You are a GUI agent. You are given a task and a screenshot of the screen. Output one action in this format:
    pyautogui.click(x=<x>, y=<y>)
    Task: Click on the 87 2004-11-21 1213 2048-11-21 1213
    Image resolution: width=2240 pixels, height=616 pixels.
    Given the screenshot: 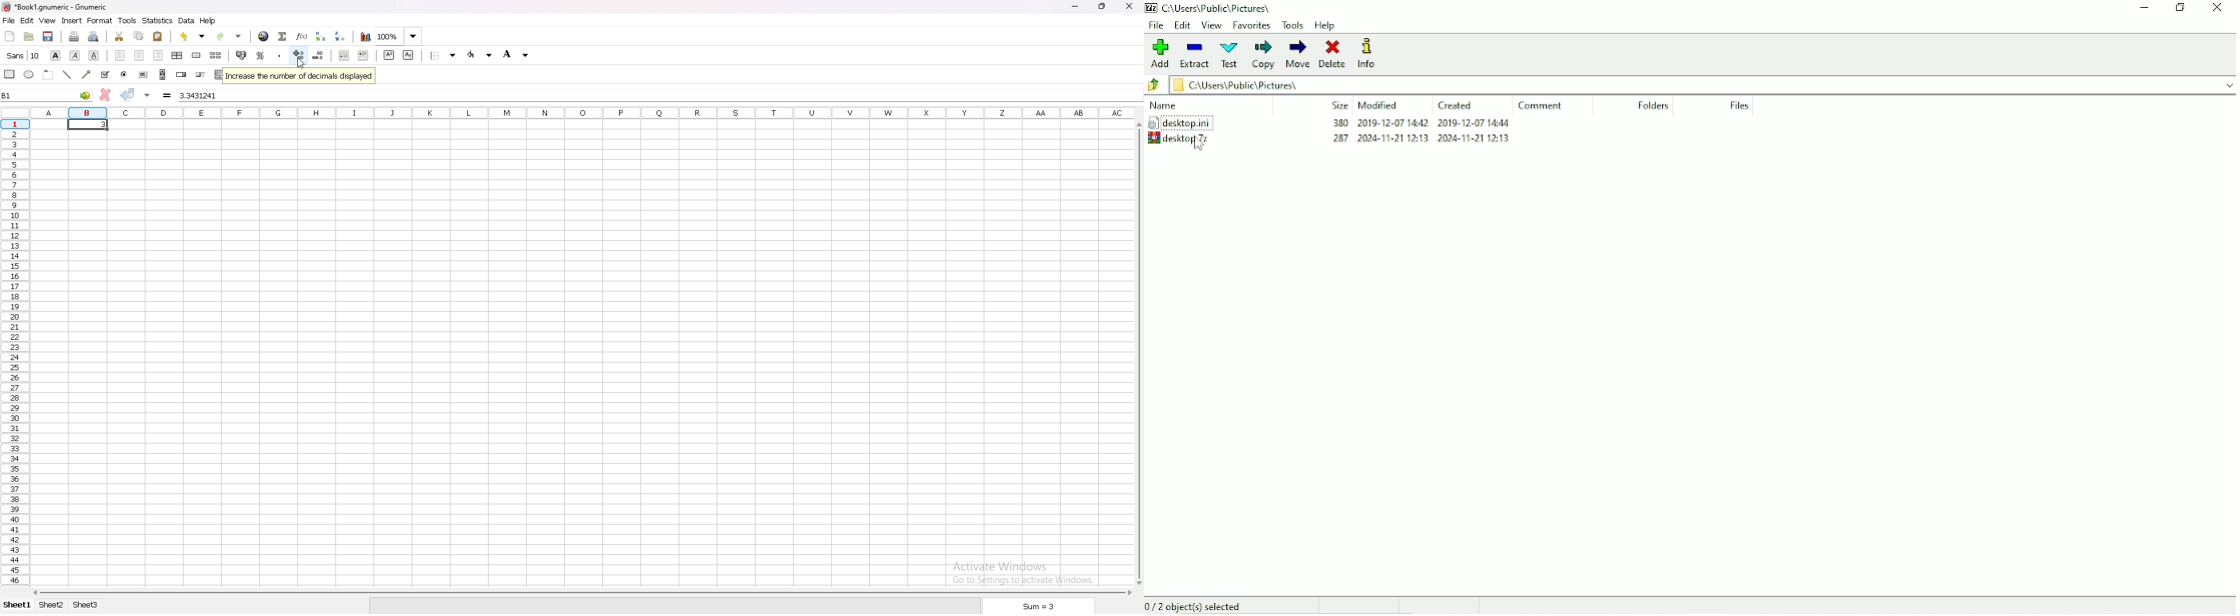 What is the action you would take?
    pyautogui.click(x=1415, y=139)
    